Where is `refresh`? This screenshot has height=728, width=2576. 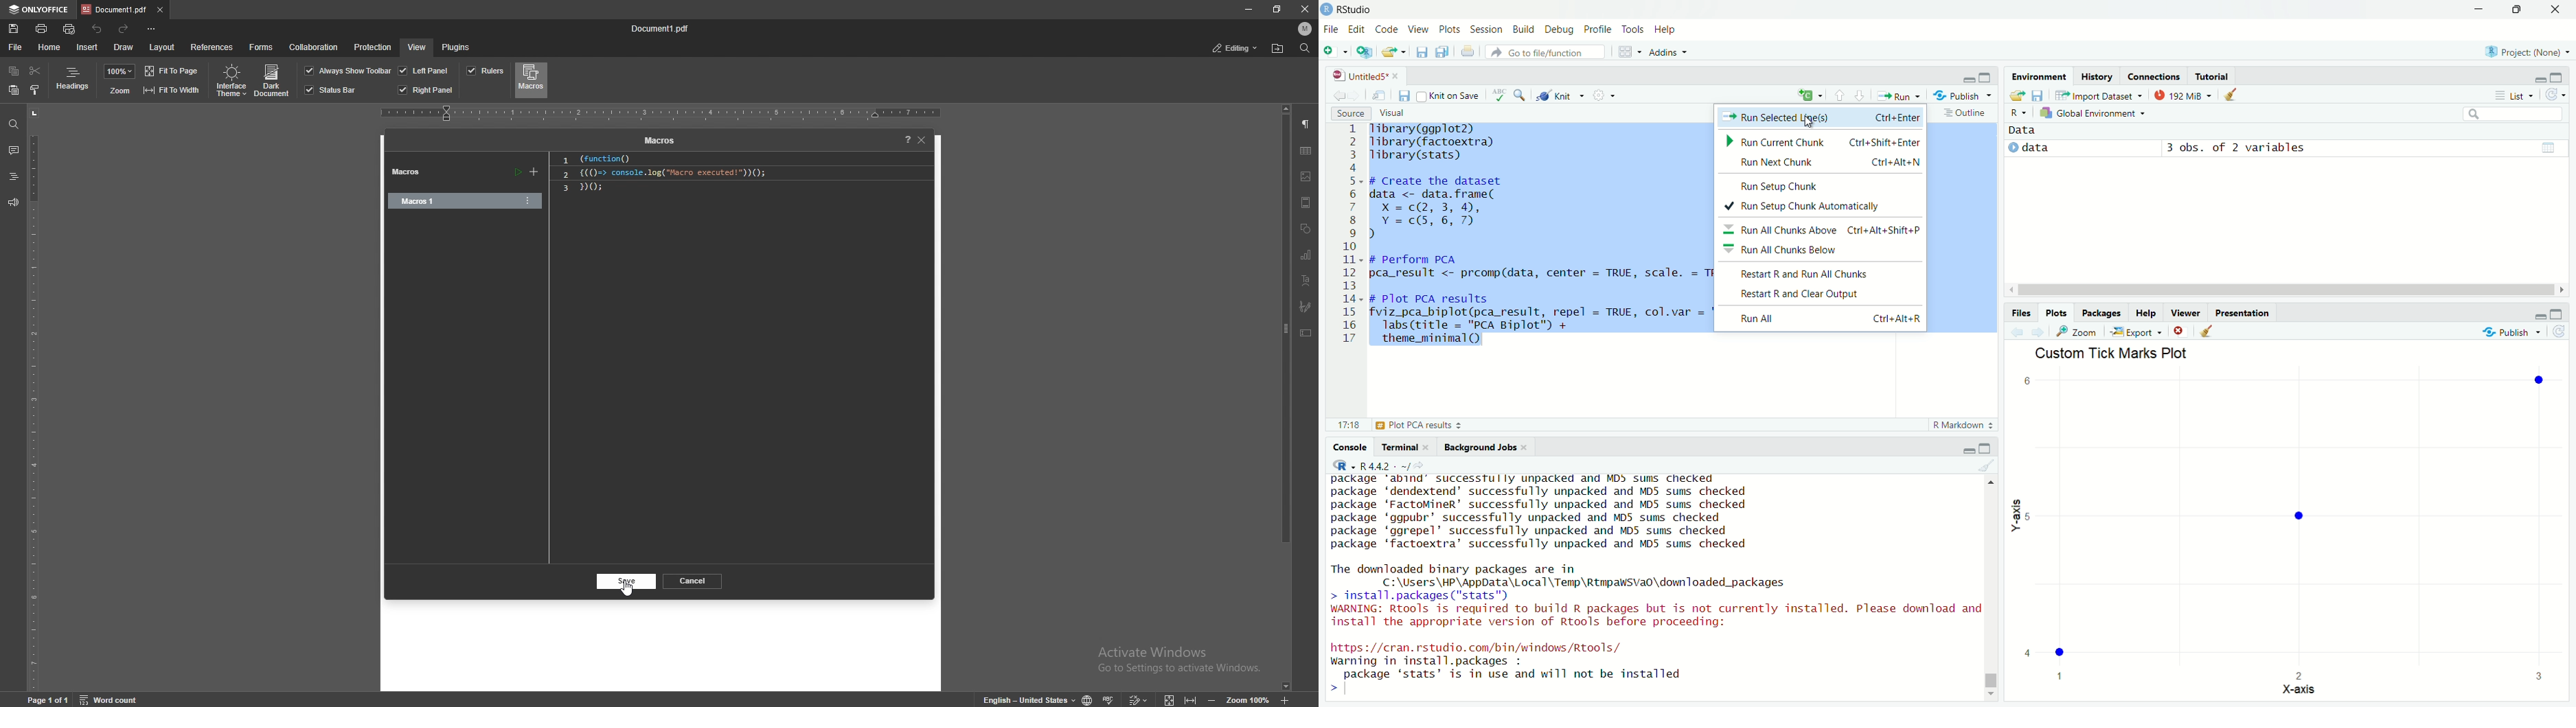
refresh is located at coordinates (2554, 95).